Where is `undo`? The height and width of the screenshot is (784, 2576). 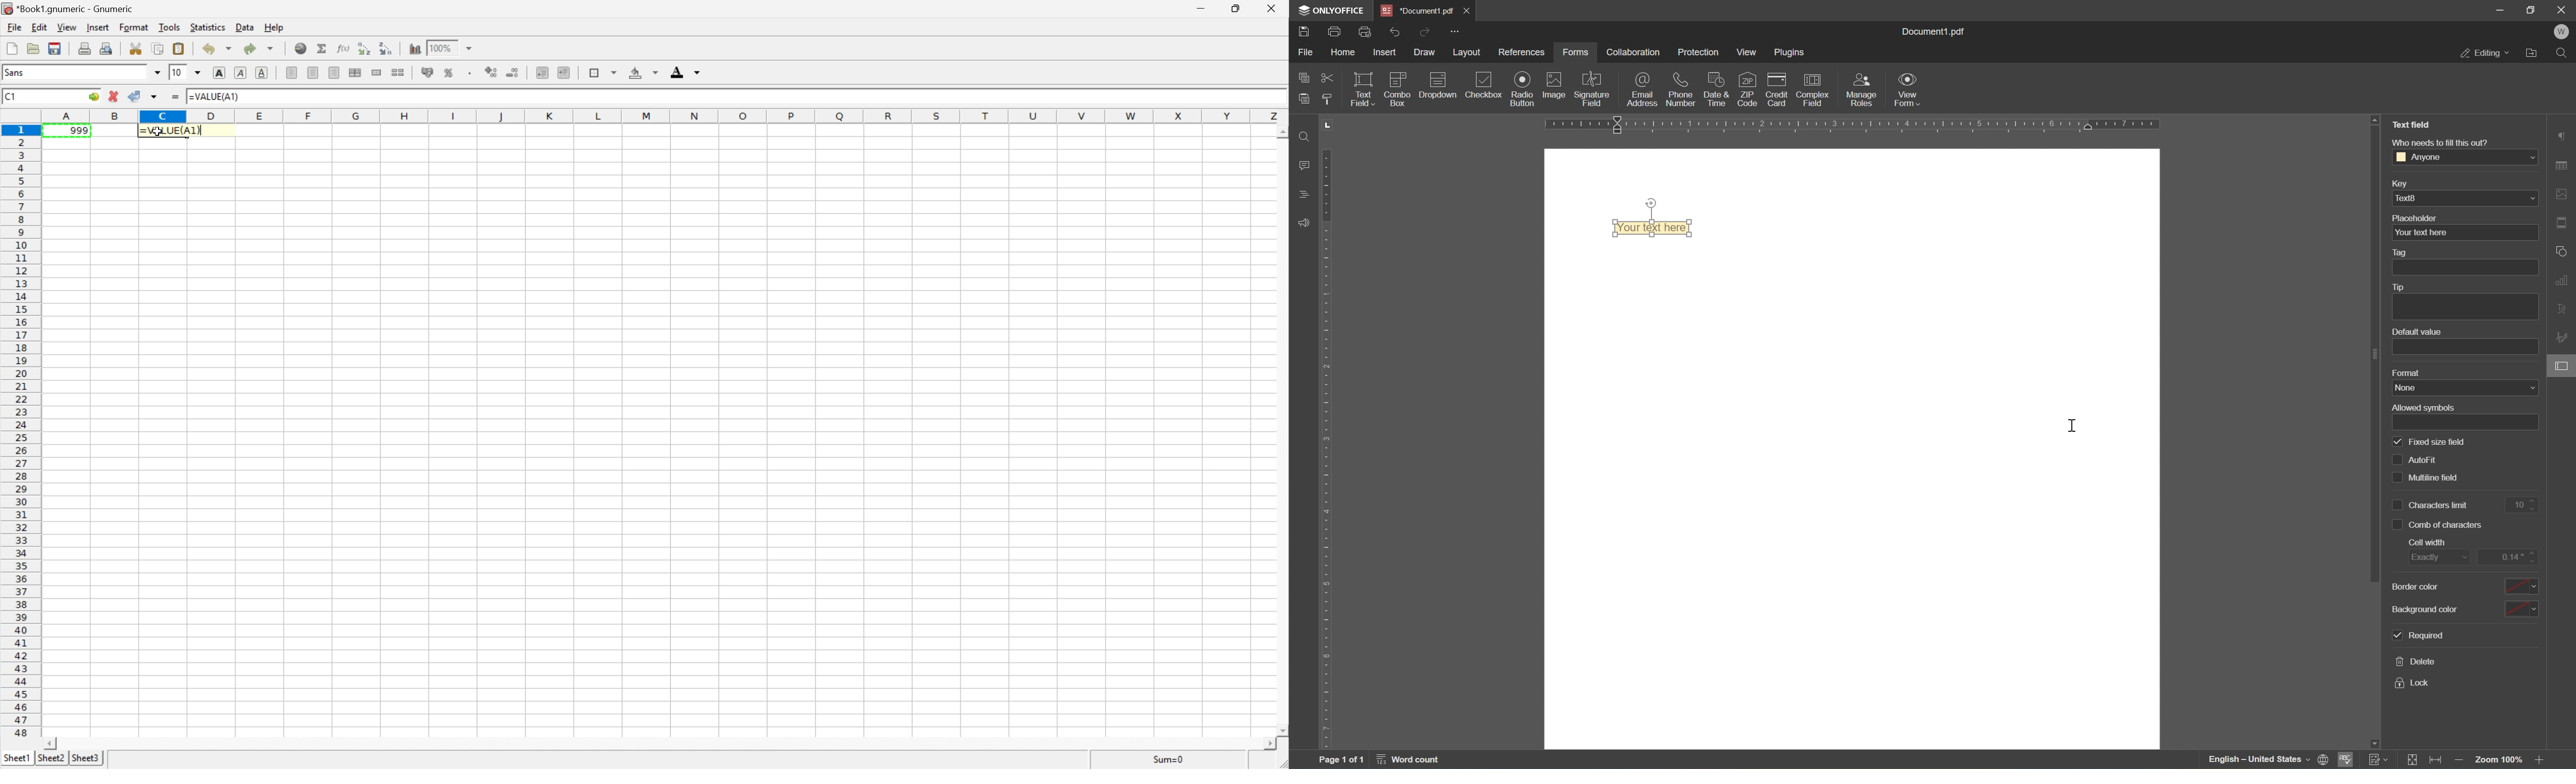
undo is located at coordinates (1424, 34).